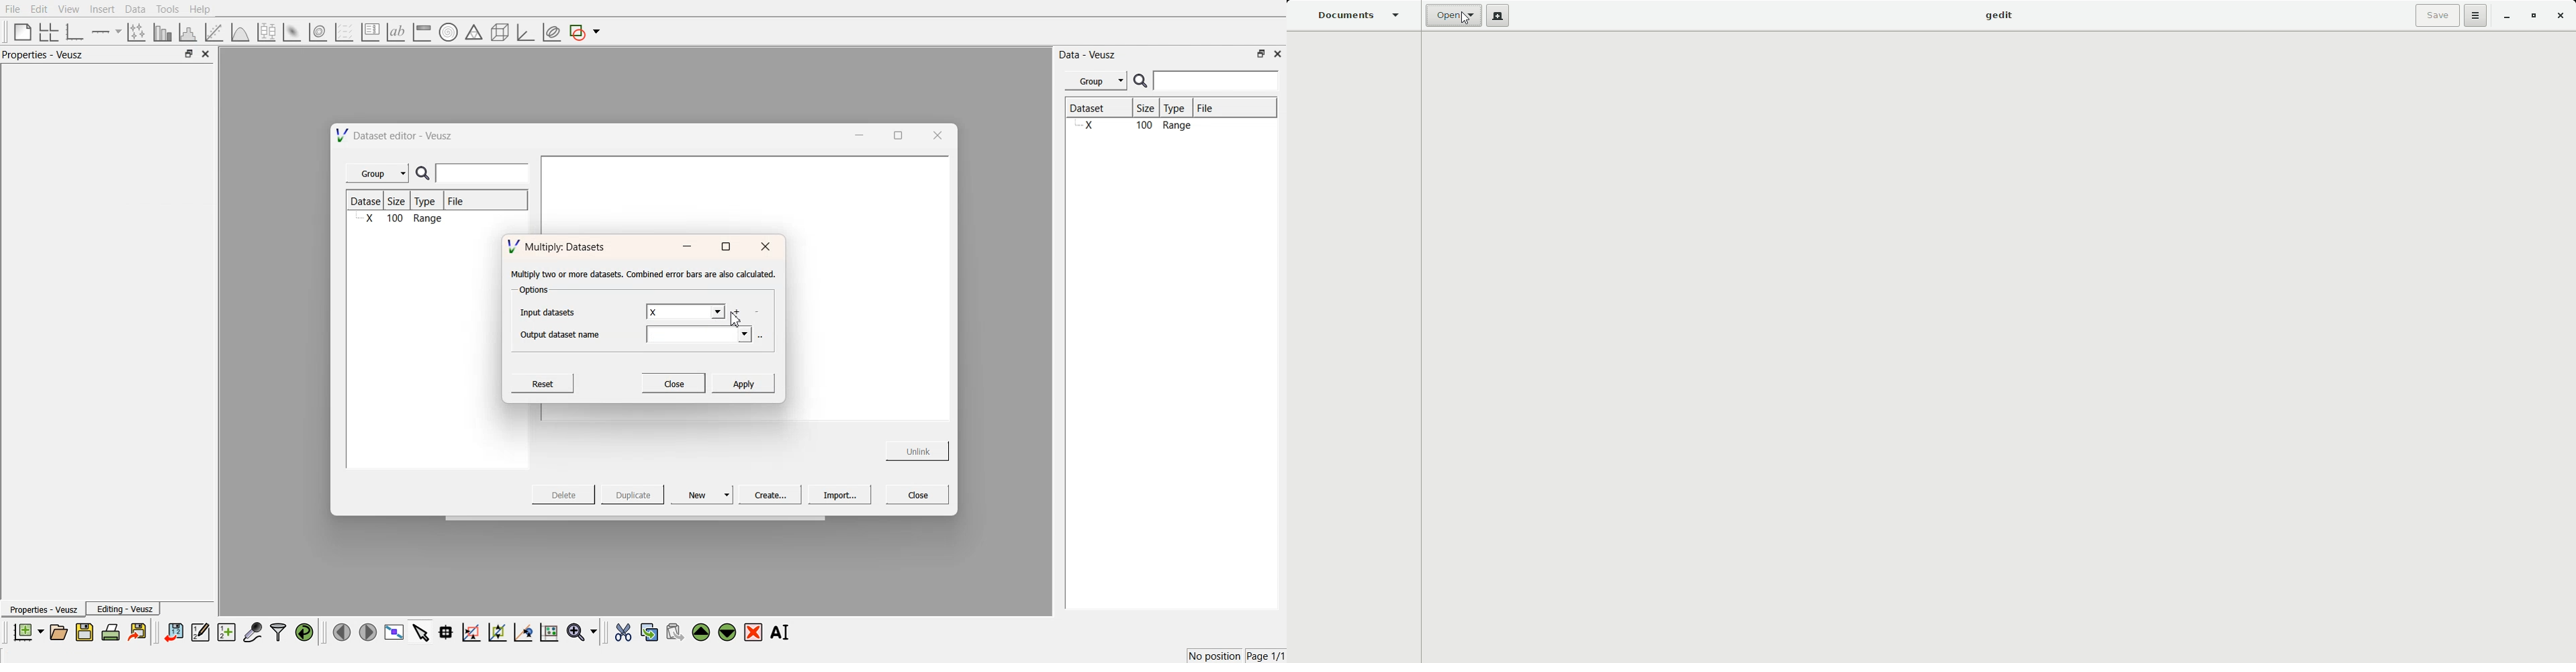  What do you see at coordinates (101, 9) in the screenshot?
I see `Insert` at bounding box center [101, 9].